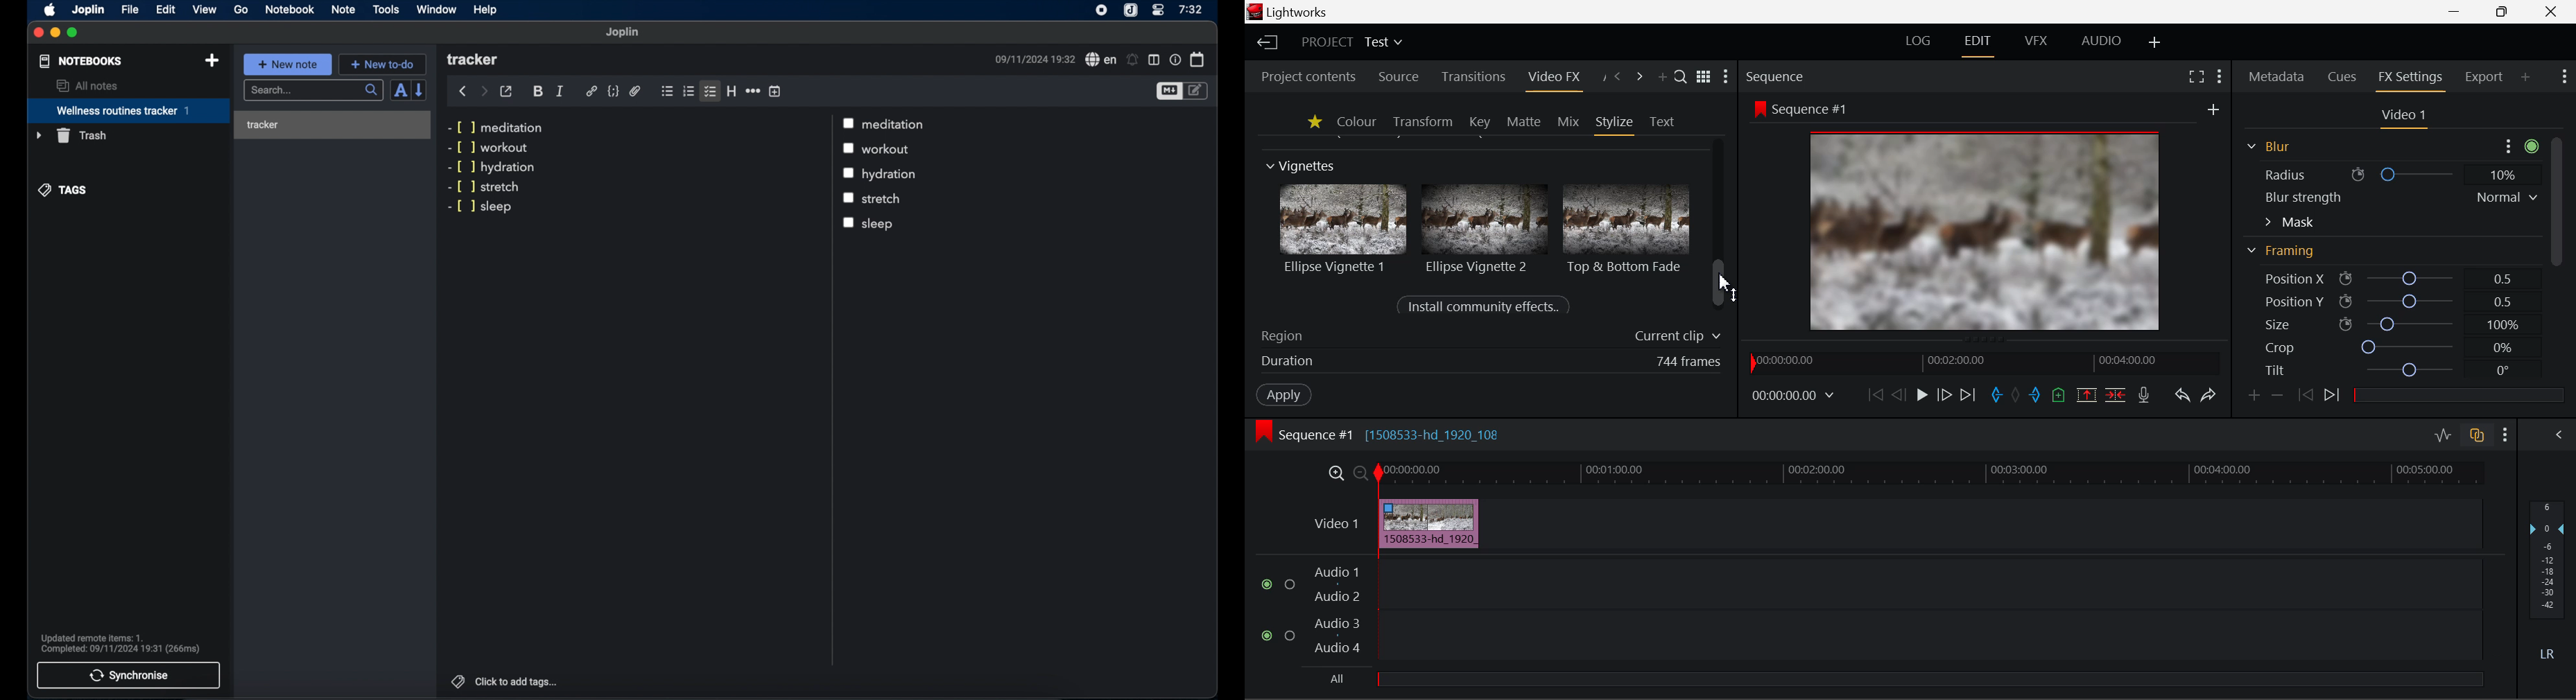 The image size is (2576, 700). I want to click on Scroll bar, so click(831, 390).